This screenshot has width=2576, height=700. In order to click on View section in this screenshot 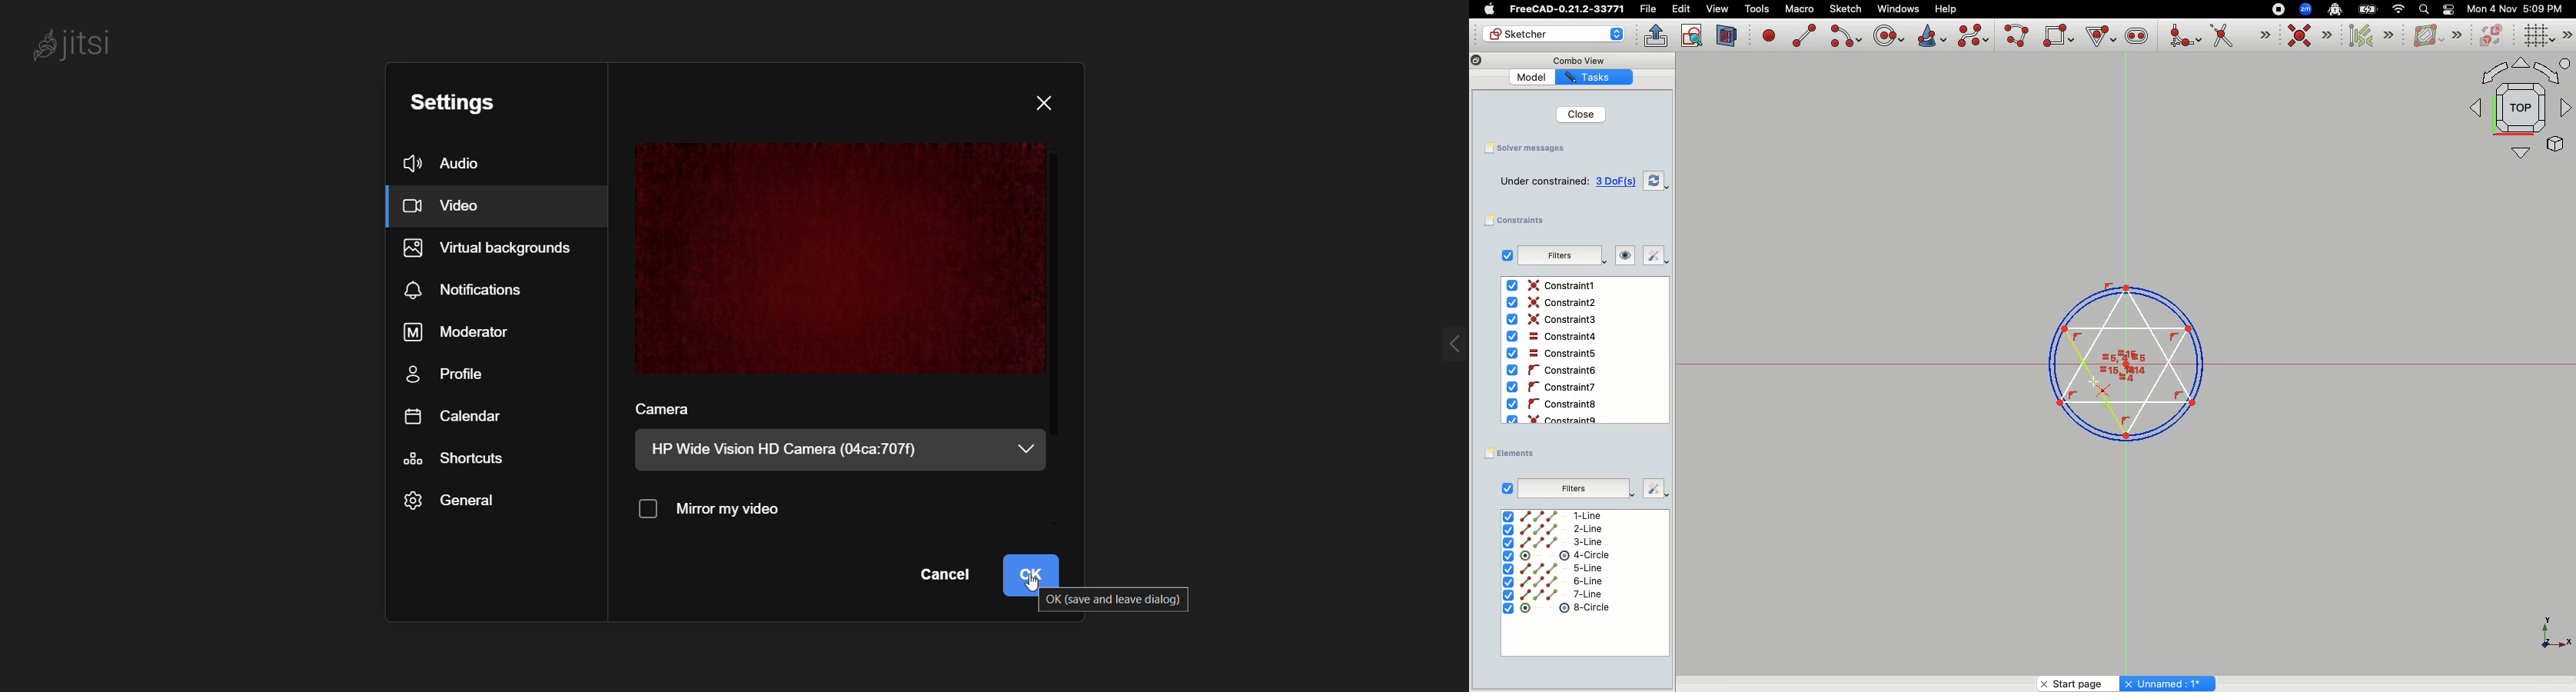, I will do `click(1727, 35)`.